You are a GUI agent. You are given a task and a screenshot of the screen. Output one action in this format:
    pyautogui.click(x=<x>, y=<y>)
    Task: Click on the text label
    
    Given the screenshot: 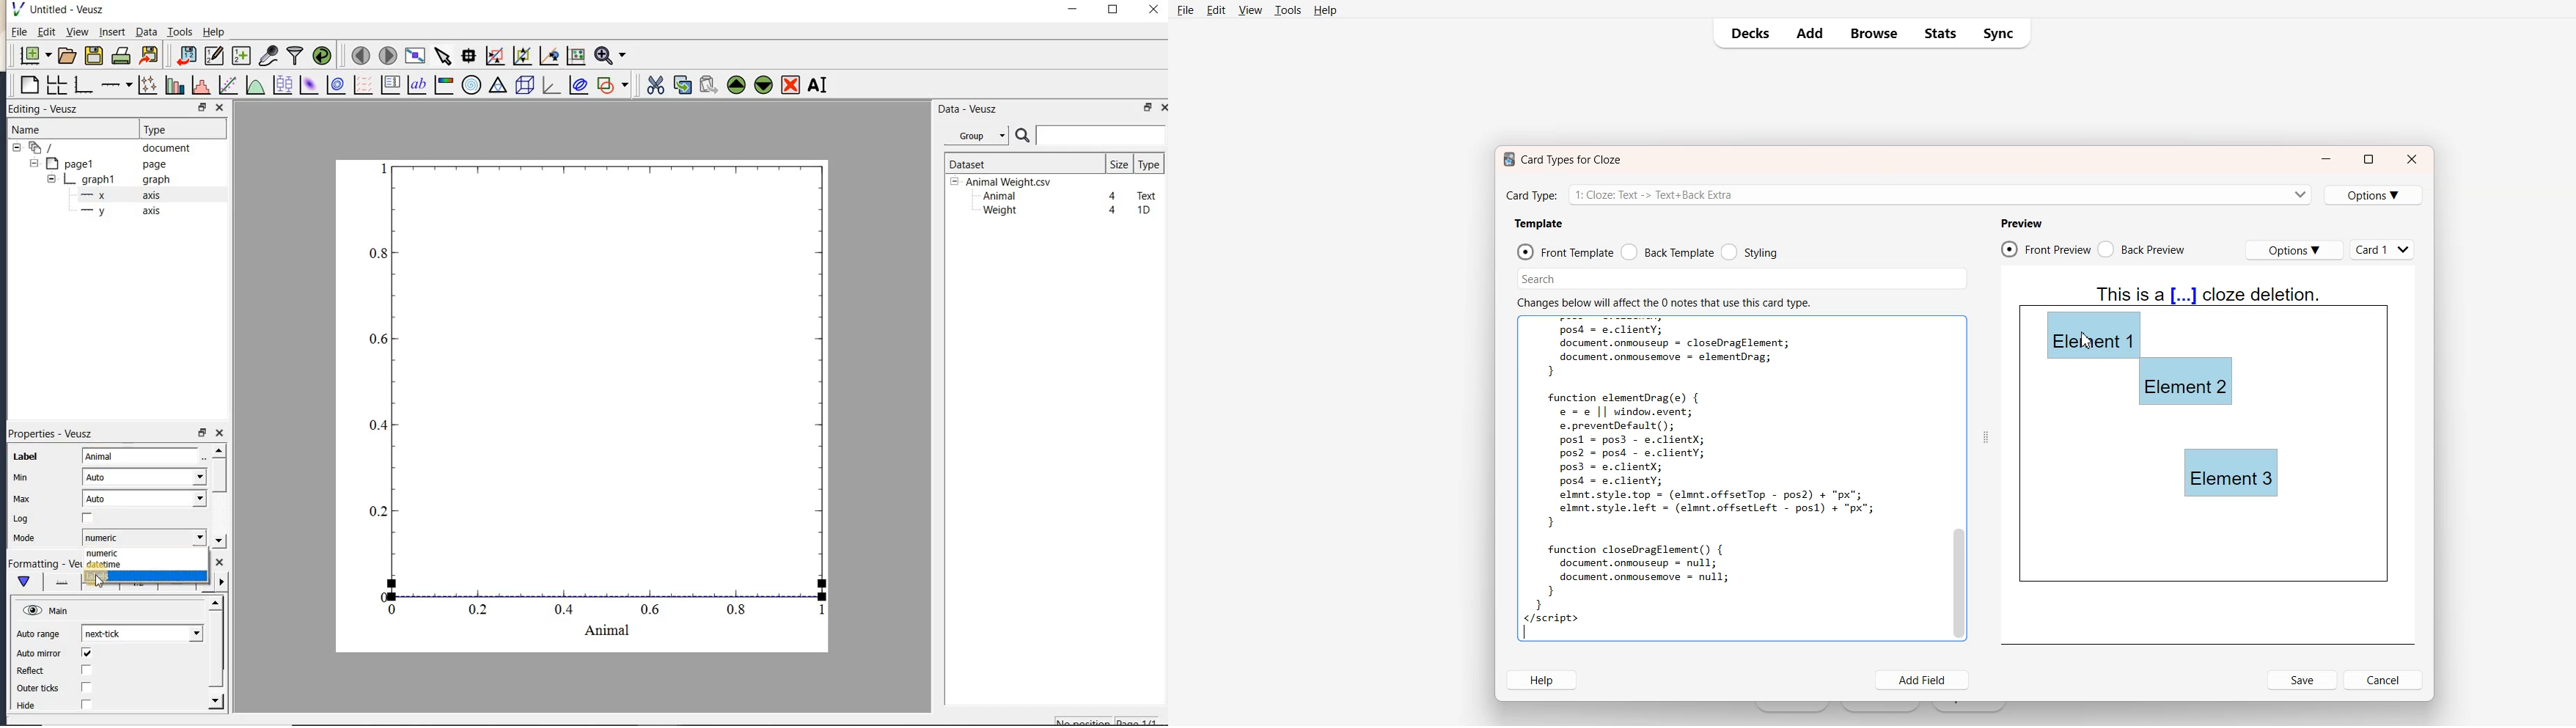 What is the action you would take?
    pyautogui.click(x=417, y=86)
    